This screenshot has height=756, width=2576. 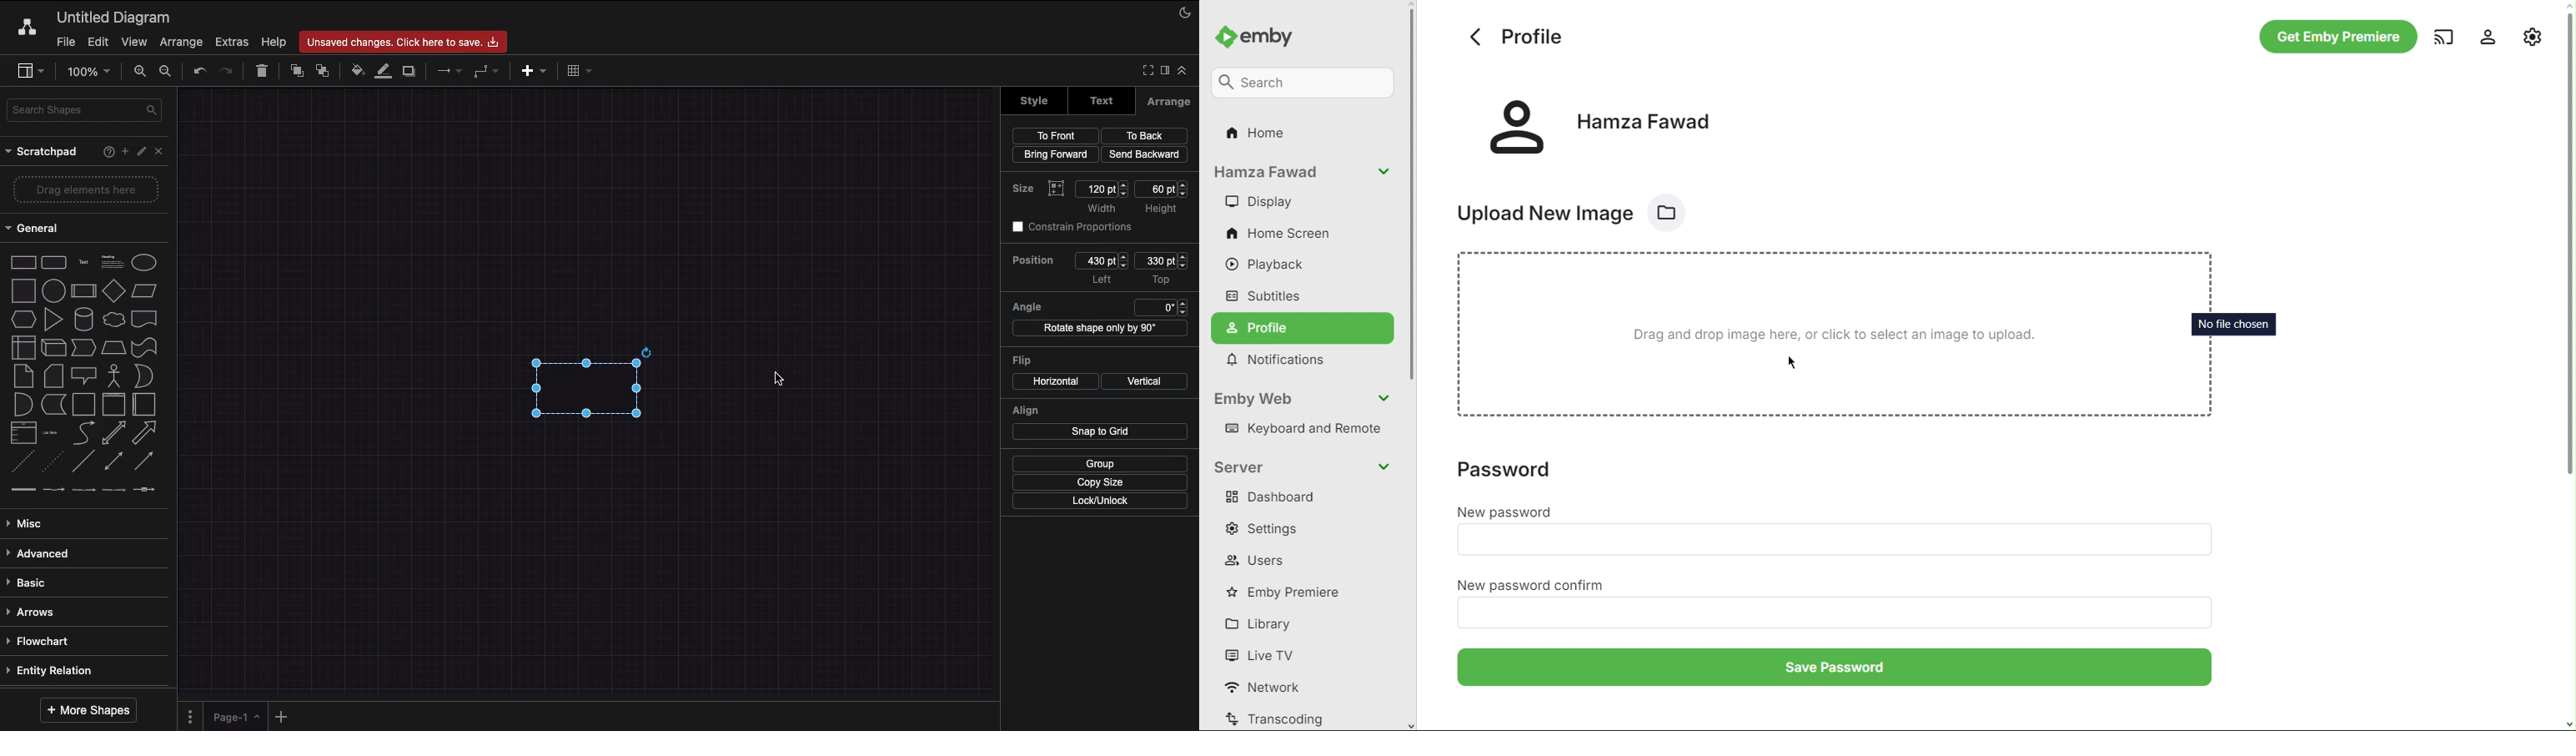 What do you see at coordinates (1101, 463) in the screenshot?
I see `Group` at bounding box center [1101, 463].